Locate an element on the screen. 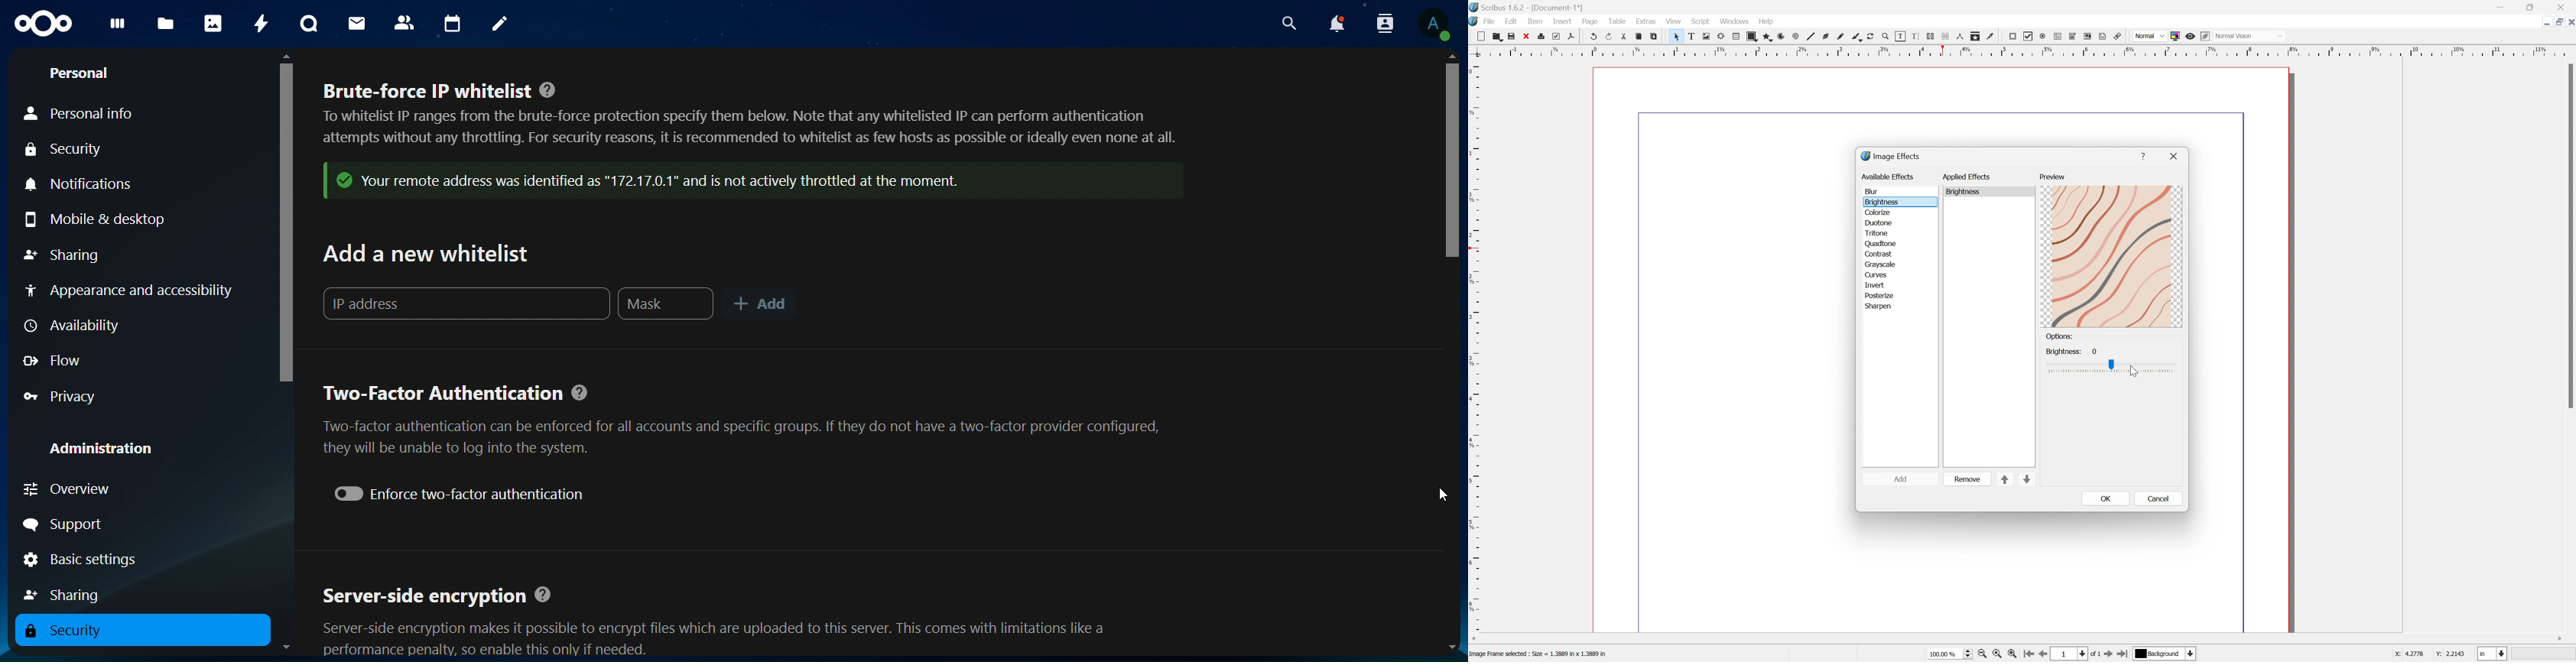  contact is located at coordinates (404, 21).